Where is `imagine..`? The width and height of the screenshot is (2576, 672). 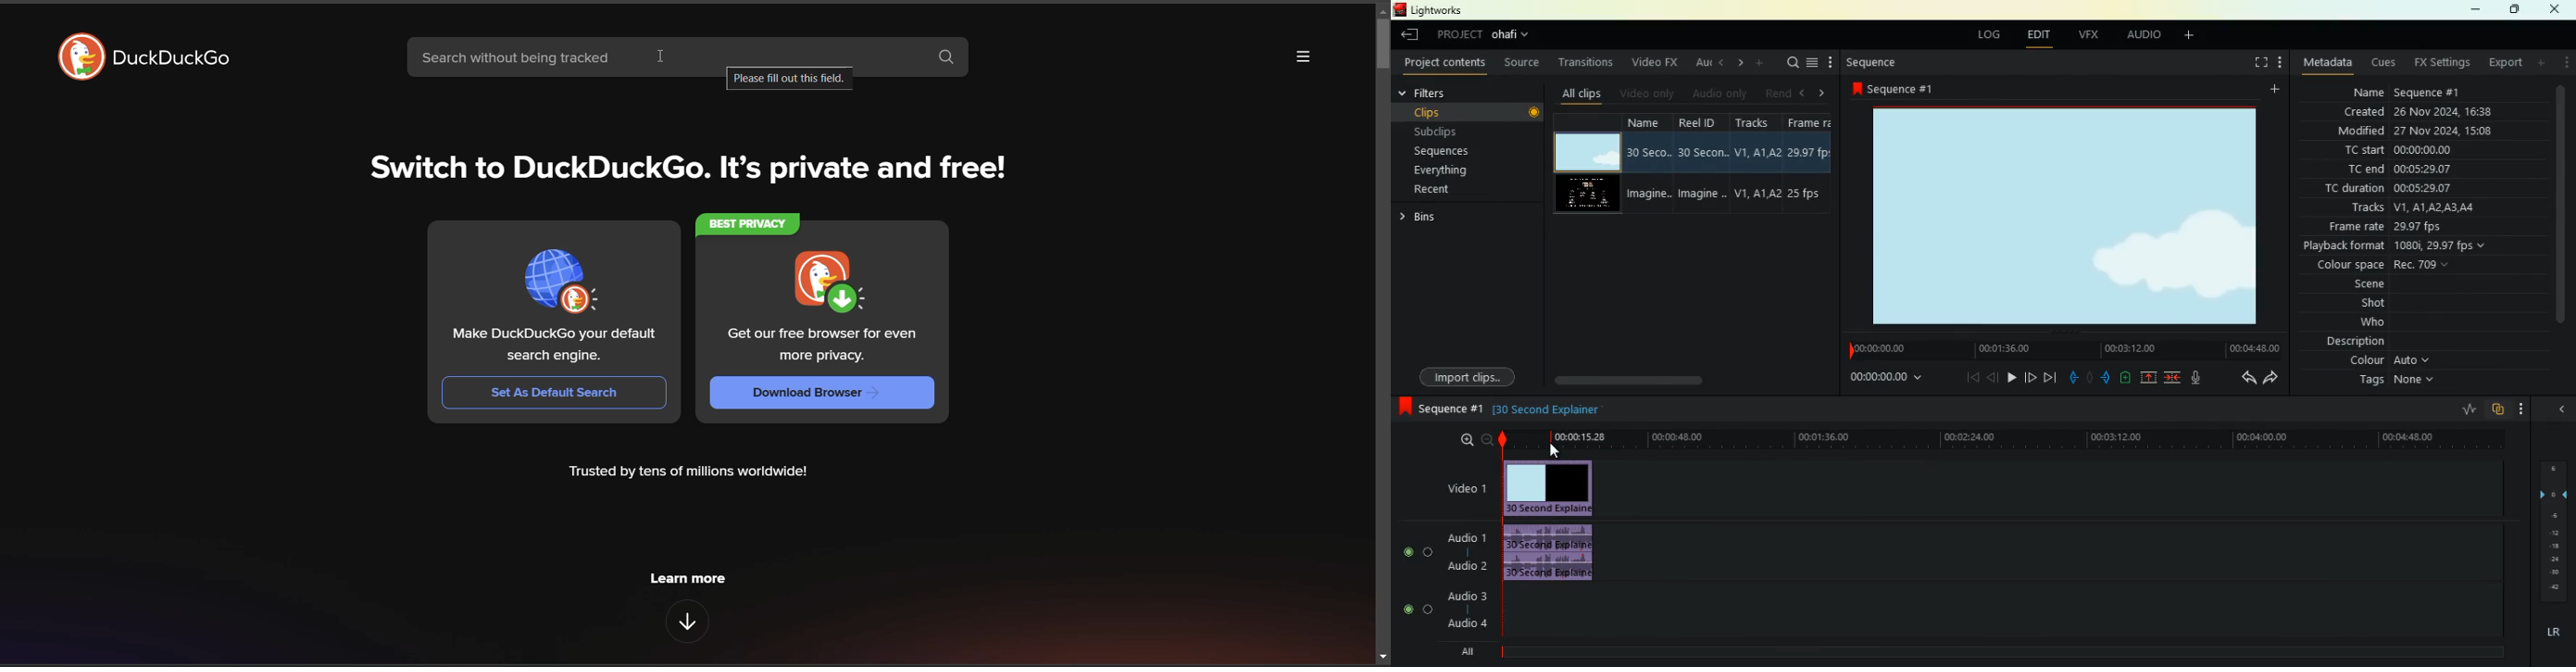
imagine.. is located at coordinates (1648, 195).